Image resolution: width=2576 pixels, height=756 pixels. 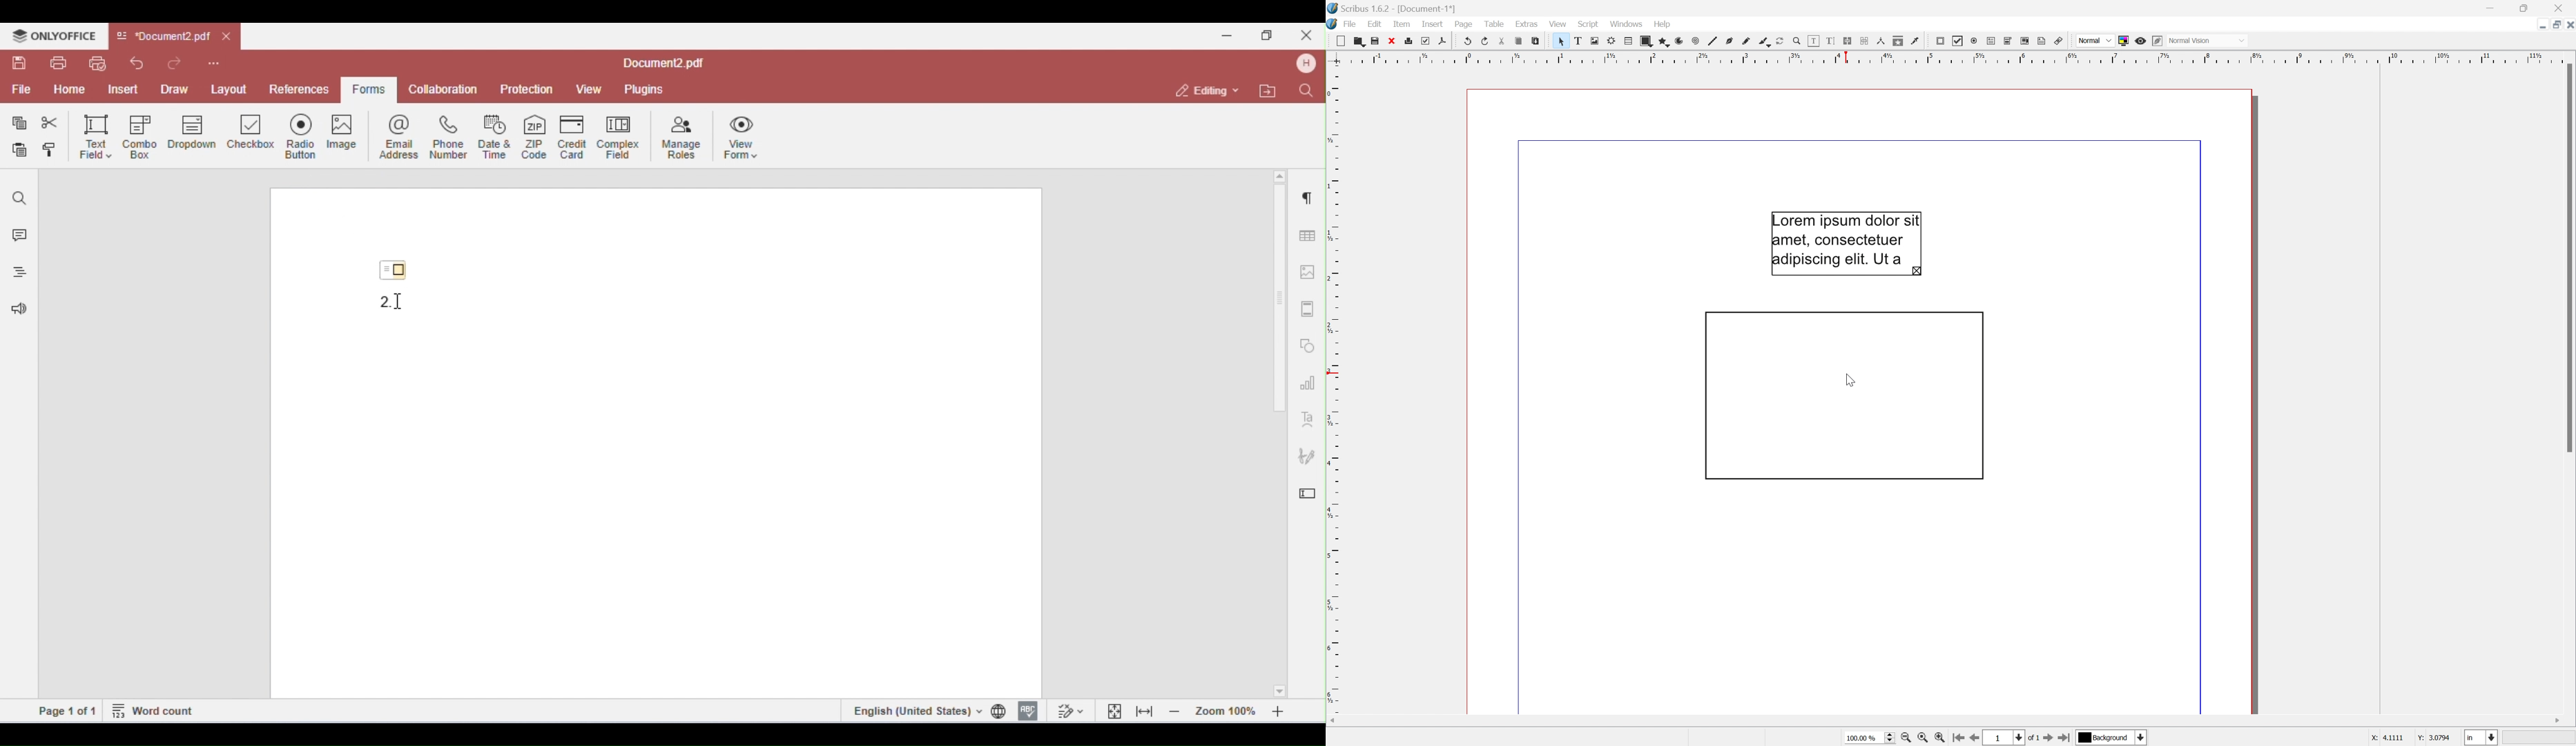 I want to click on Edit text with story editor, so click(x=1828, y=40).